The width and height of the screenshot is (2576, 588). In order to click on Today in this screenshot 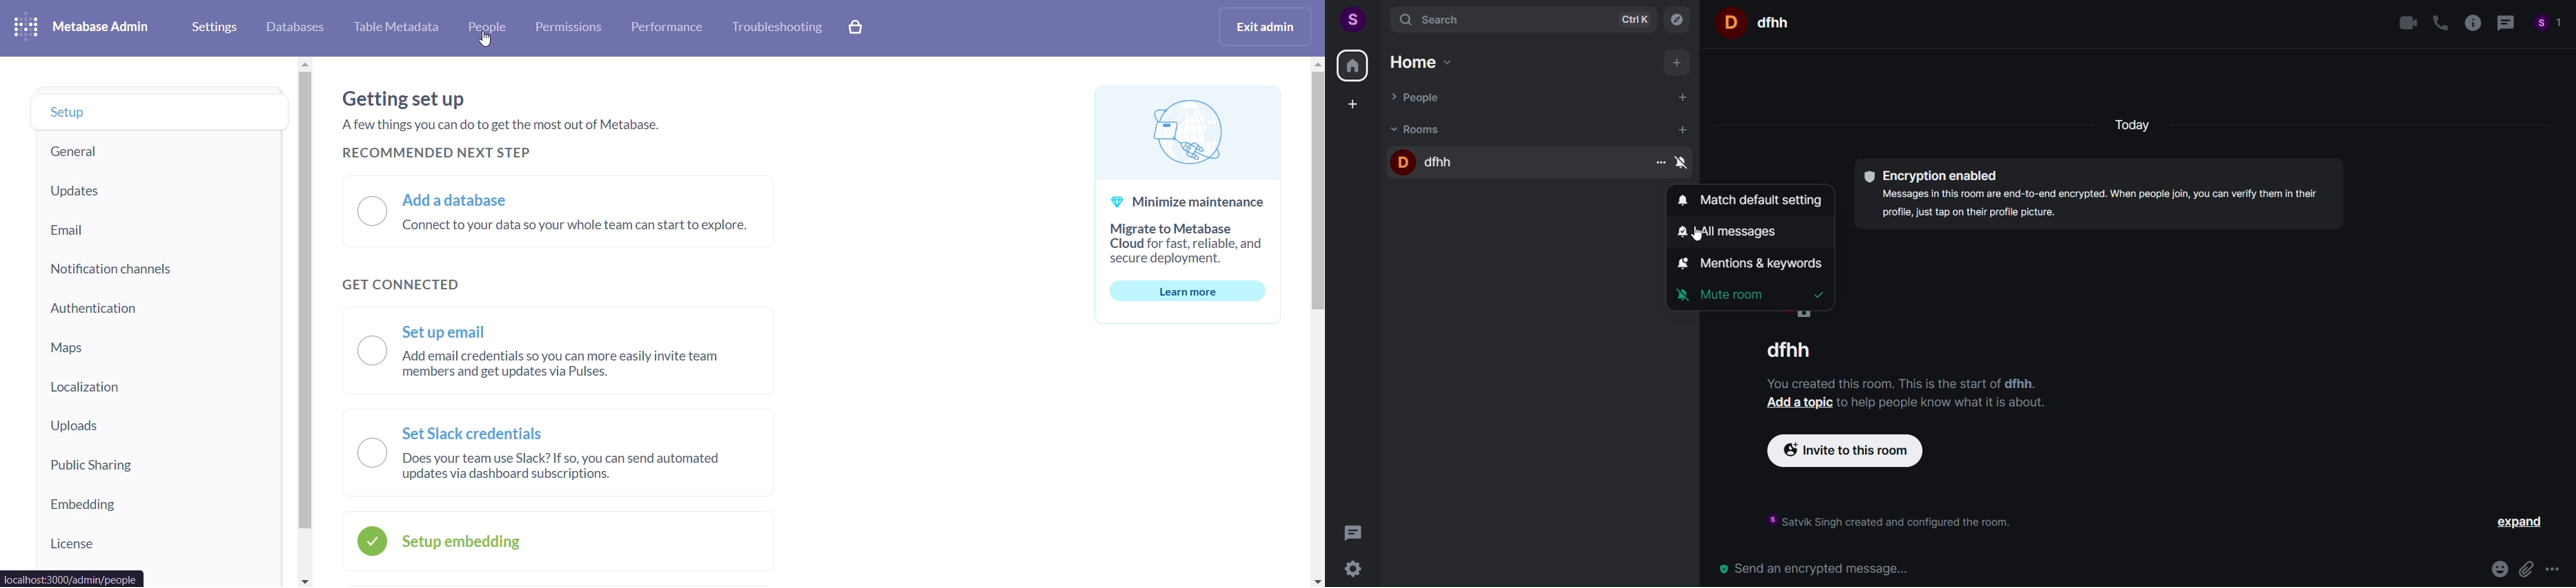, I will do `click(2138, 127)`.